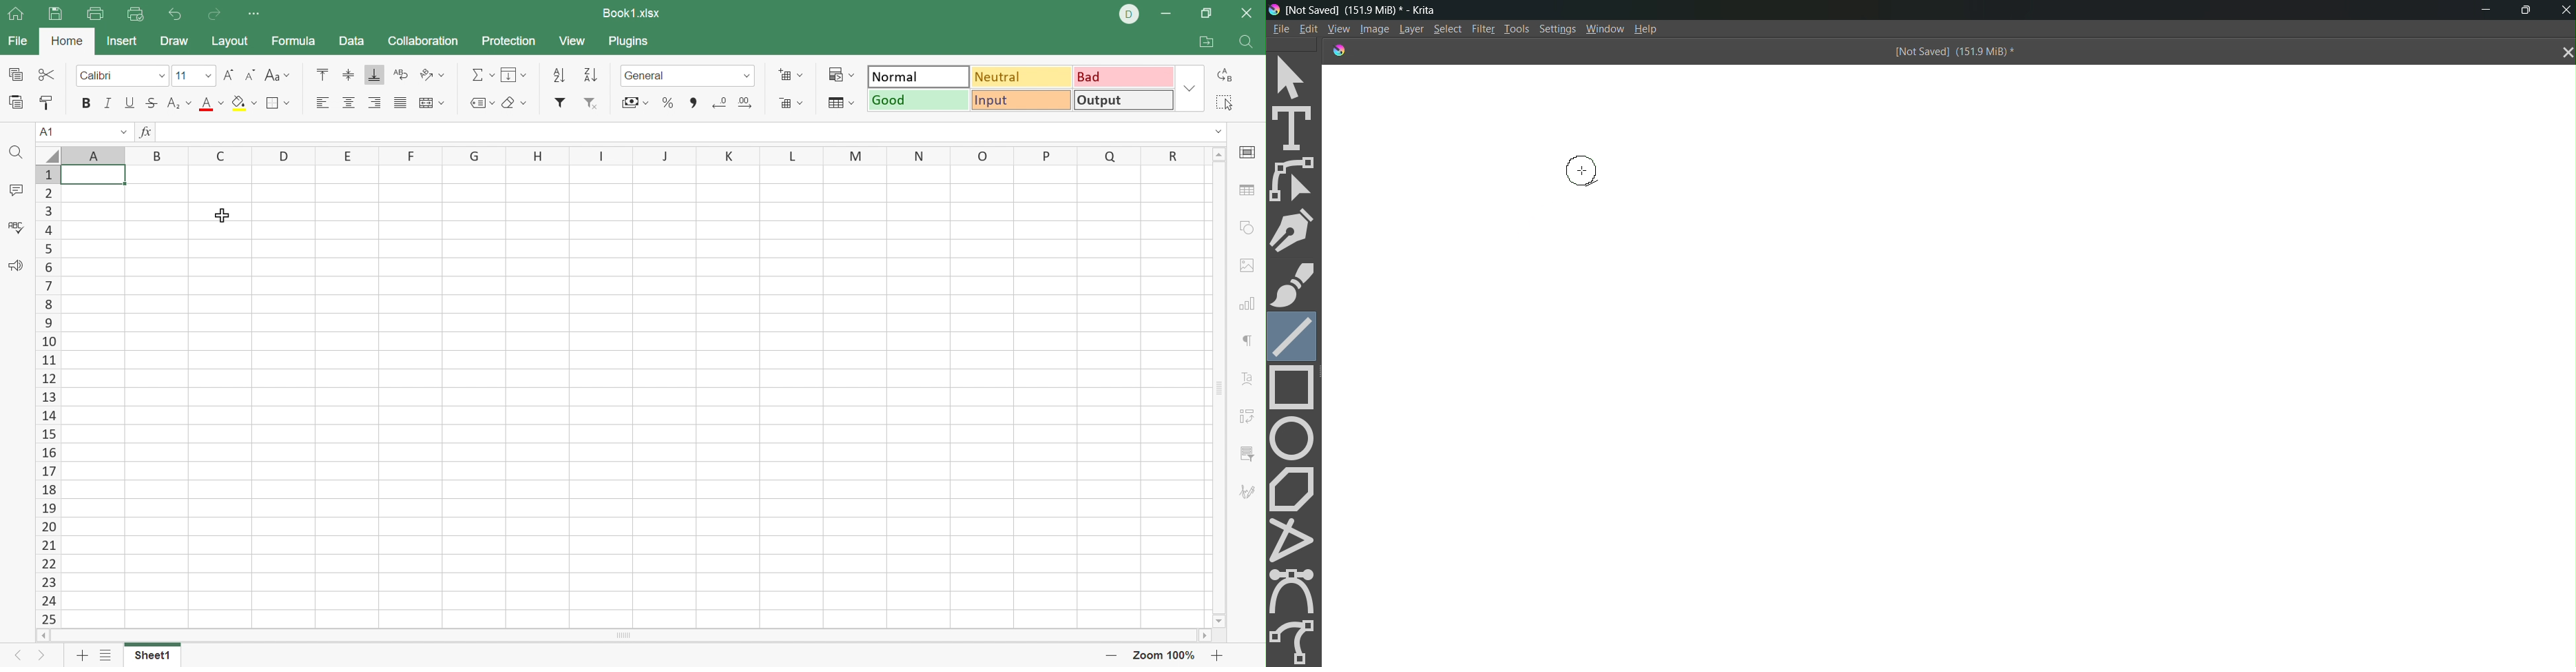  Describe the element at coordinates (1208, 42) in the screenshot. I see `Open file location` at that location.